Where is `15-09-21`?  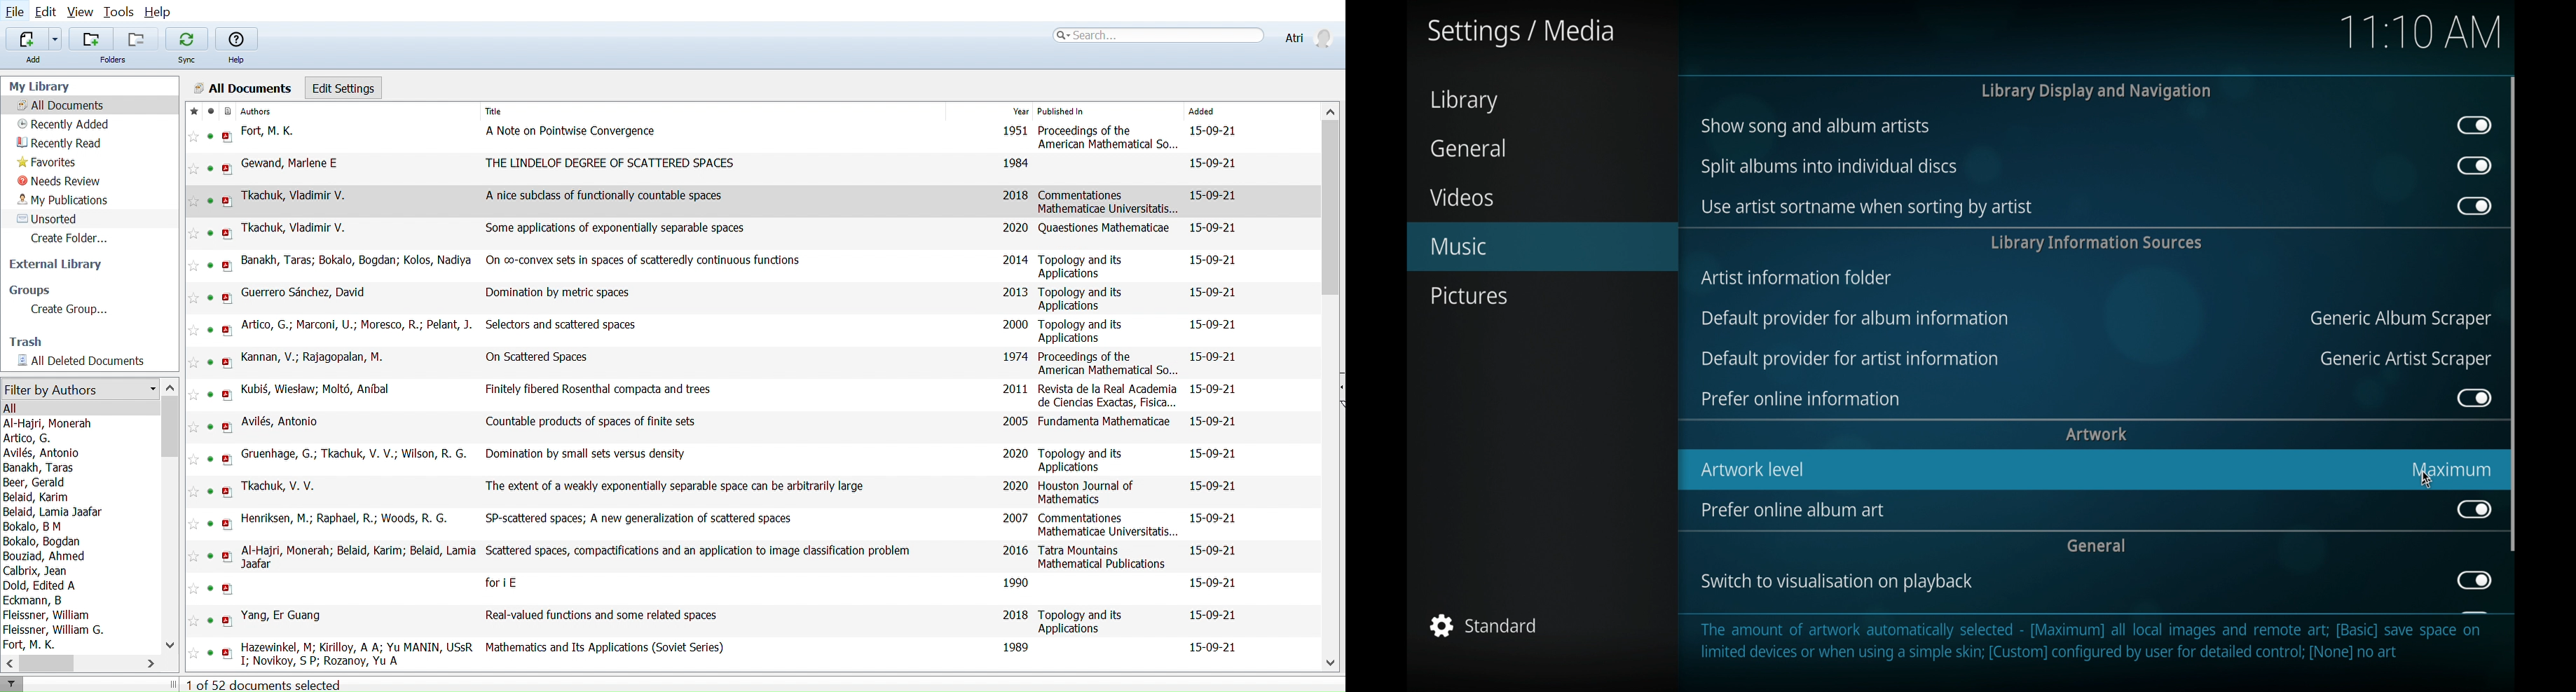 15-09-21 is located at coordinates (1214, 551).